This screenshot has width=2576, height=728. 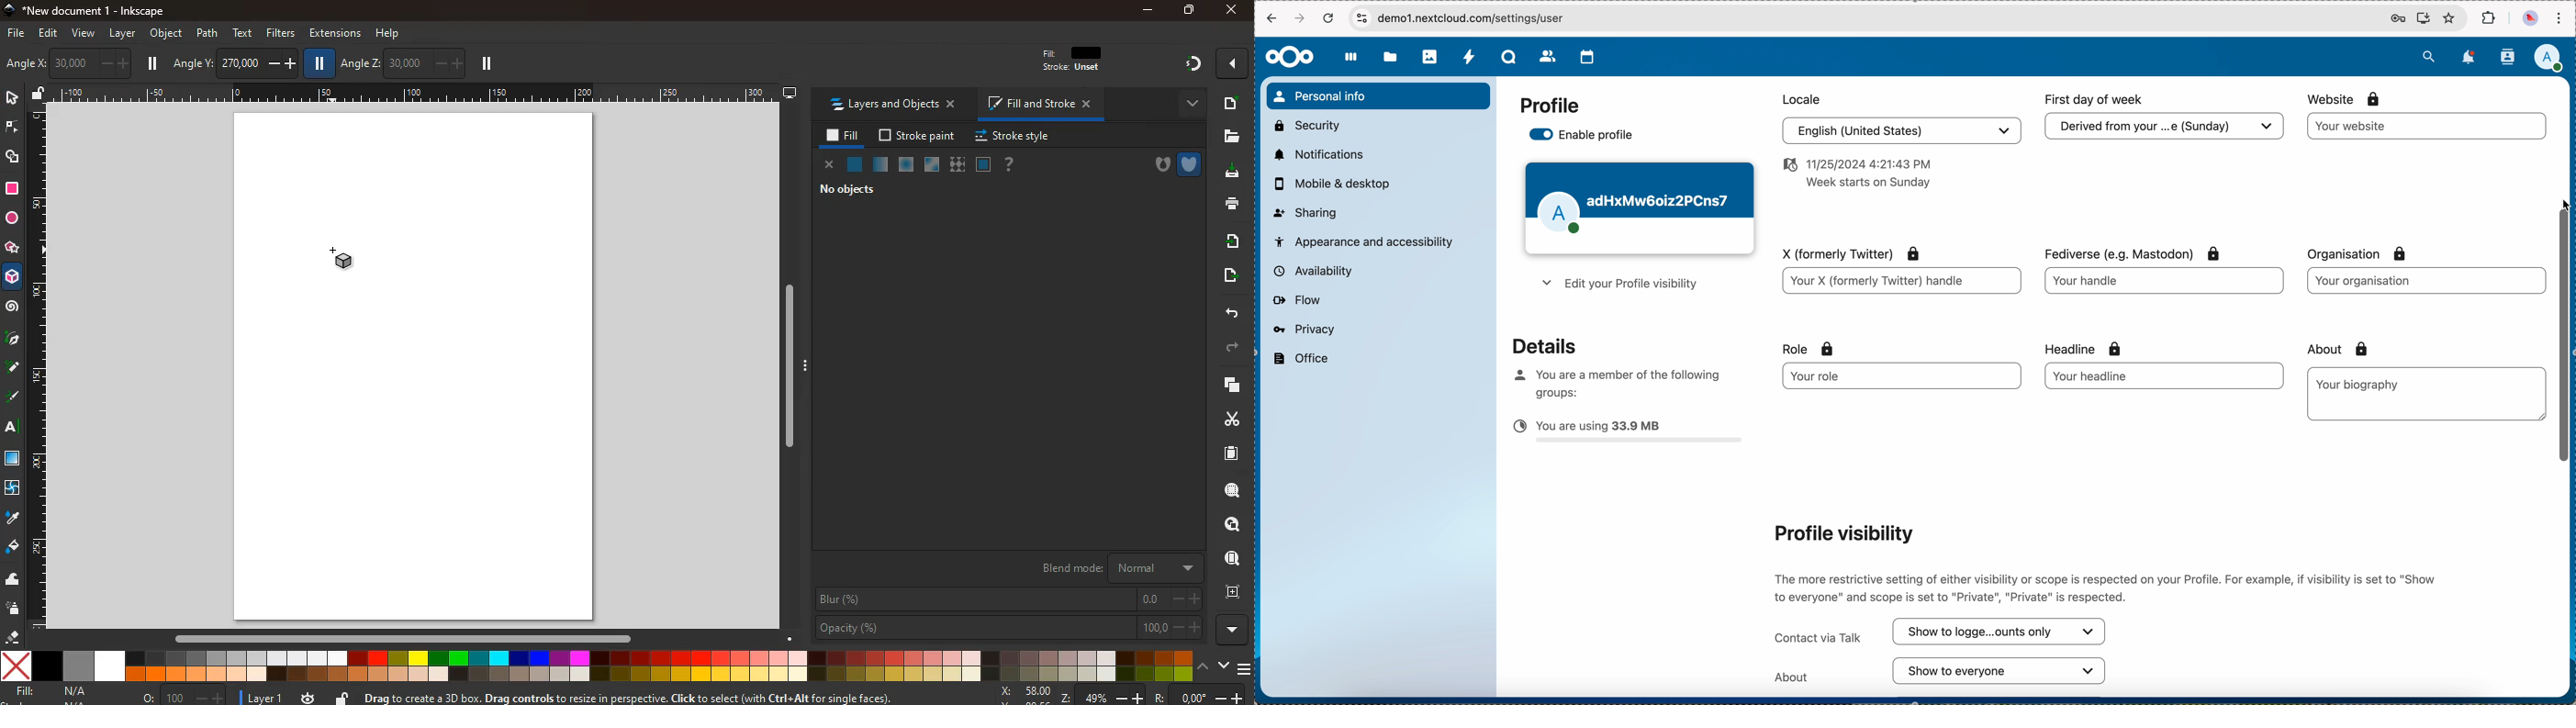 I want to click on time, so click(x=307, y=698).